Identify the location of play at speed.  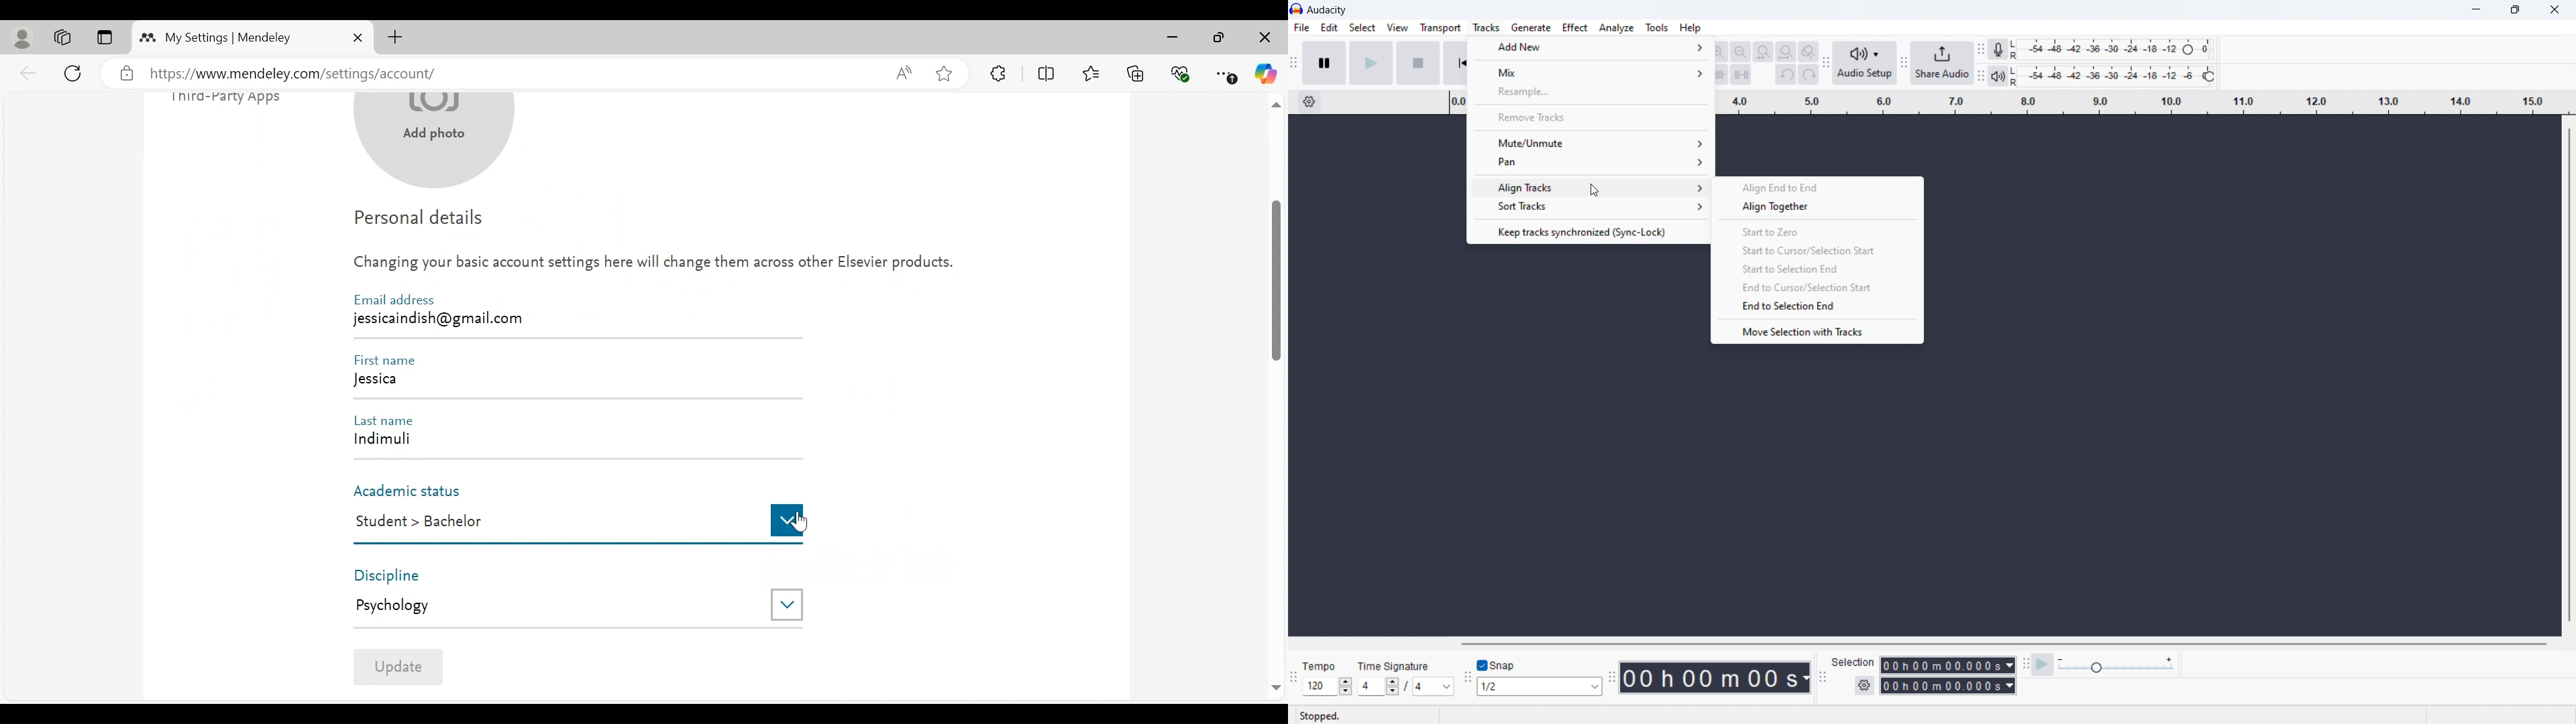
(2044, 664).